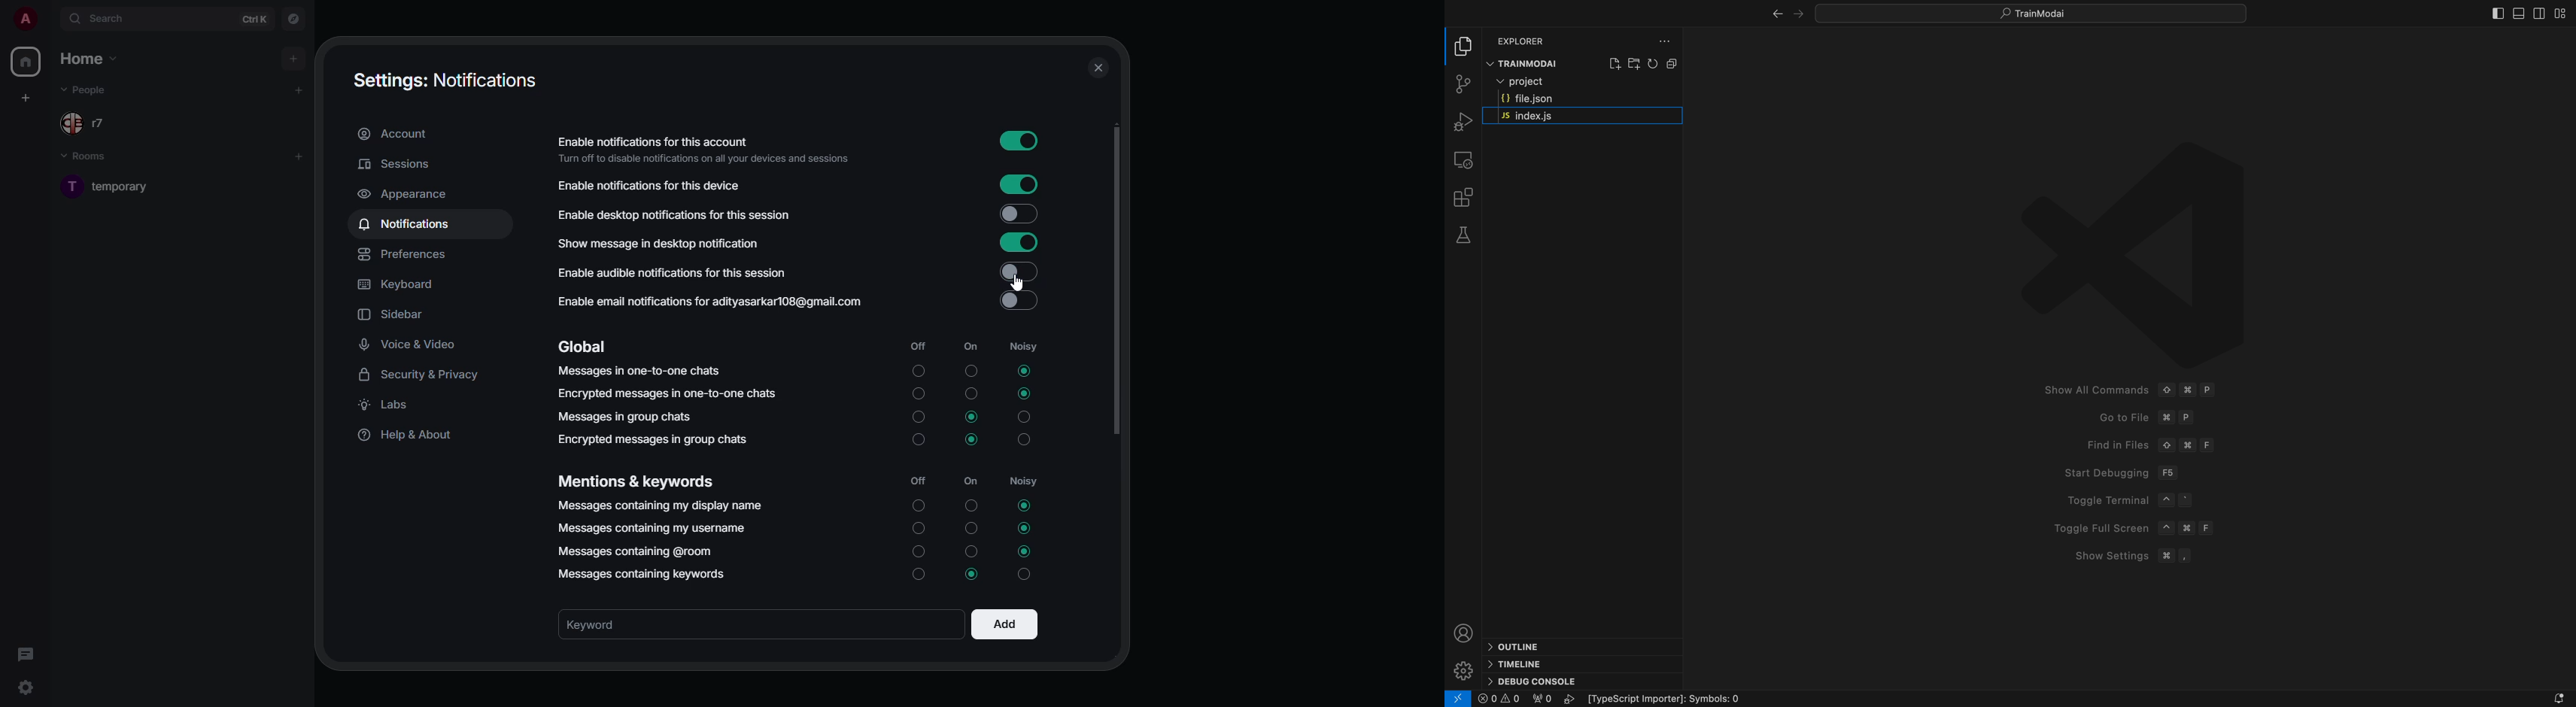 The height and width of the screenshot is (728, 2576). What do you see at coordinates (90, 90) in the screenshot?
I see `people` at bounding box center [90, 90].